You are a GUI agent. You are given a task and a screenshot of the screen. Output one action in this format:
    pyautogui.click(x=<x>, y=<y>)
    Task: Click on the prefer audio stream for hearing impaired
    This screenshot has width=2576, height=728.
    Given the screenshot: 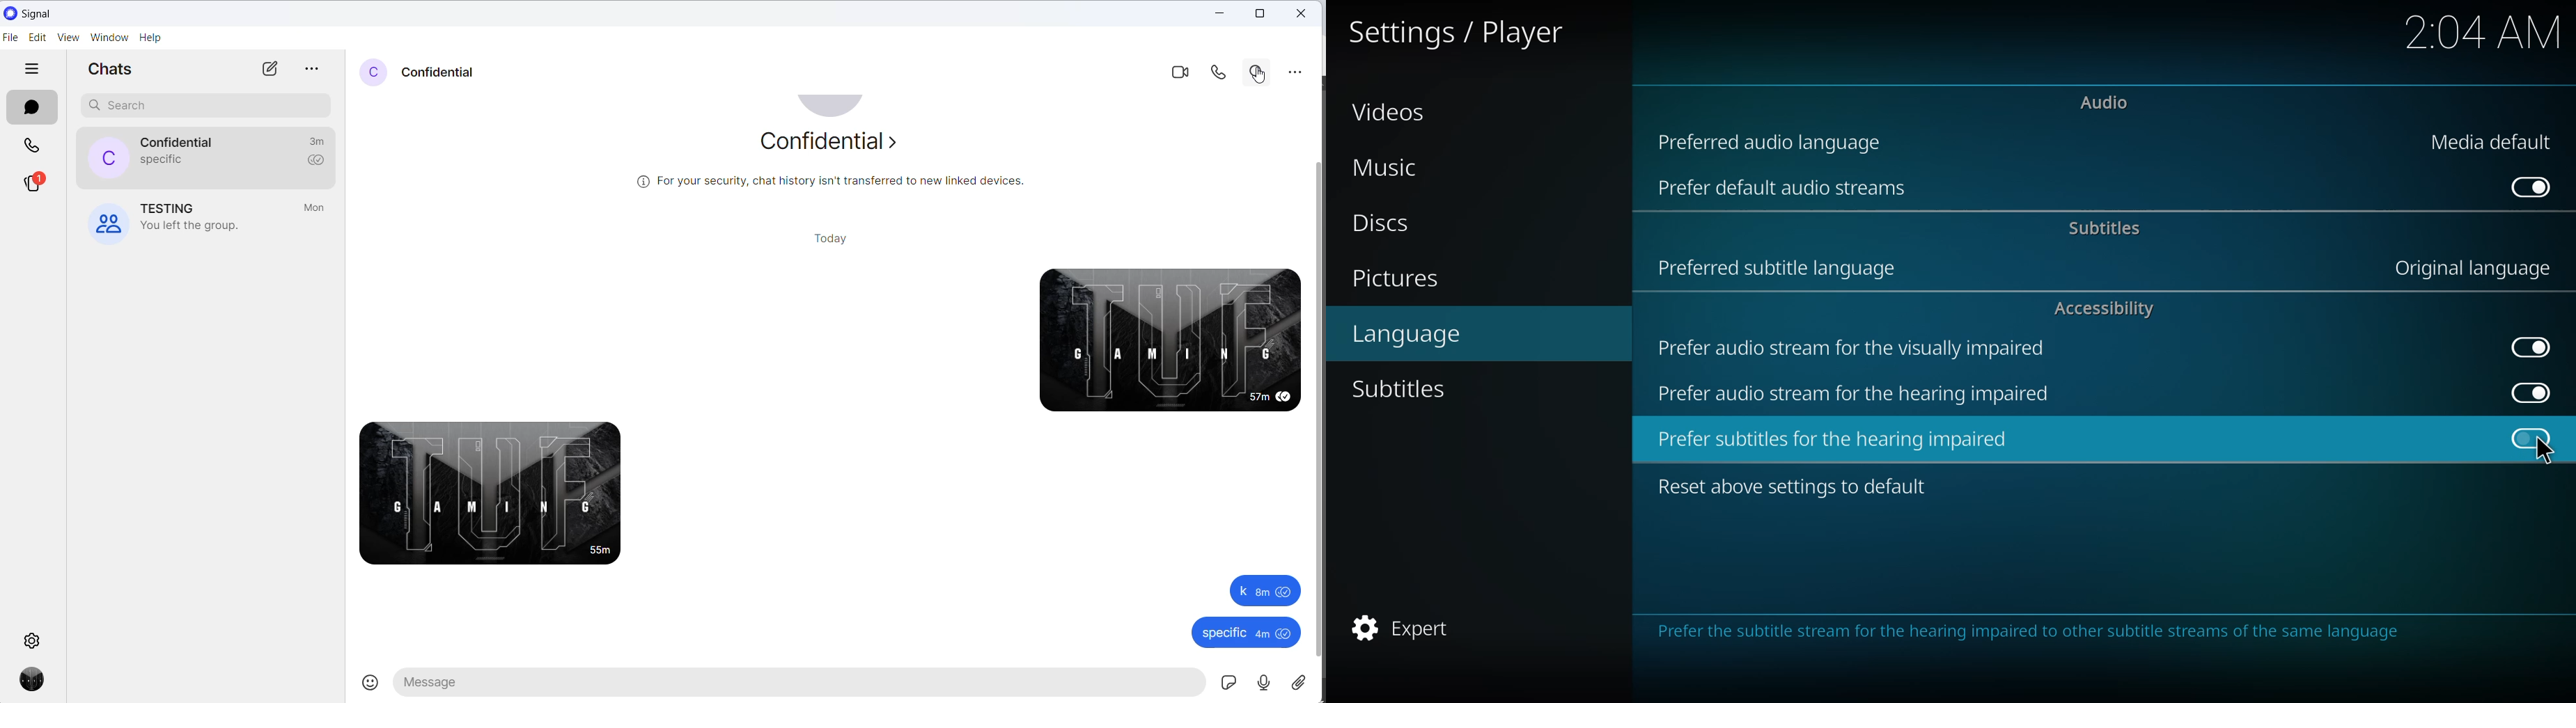 What is the action you would take?
    pyautogui.click(x=1859, y=394)
    